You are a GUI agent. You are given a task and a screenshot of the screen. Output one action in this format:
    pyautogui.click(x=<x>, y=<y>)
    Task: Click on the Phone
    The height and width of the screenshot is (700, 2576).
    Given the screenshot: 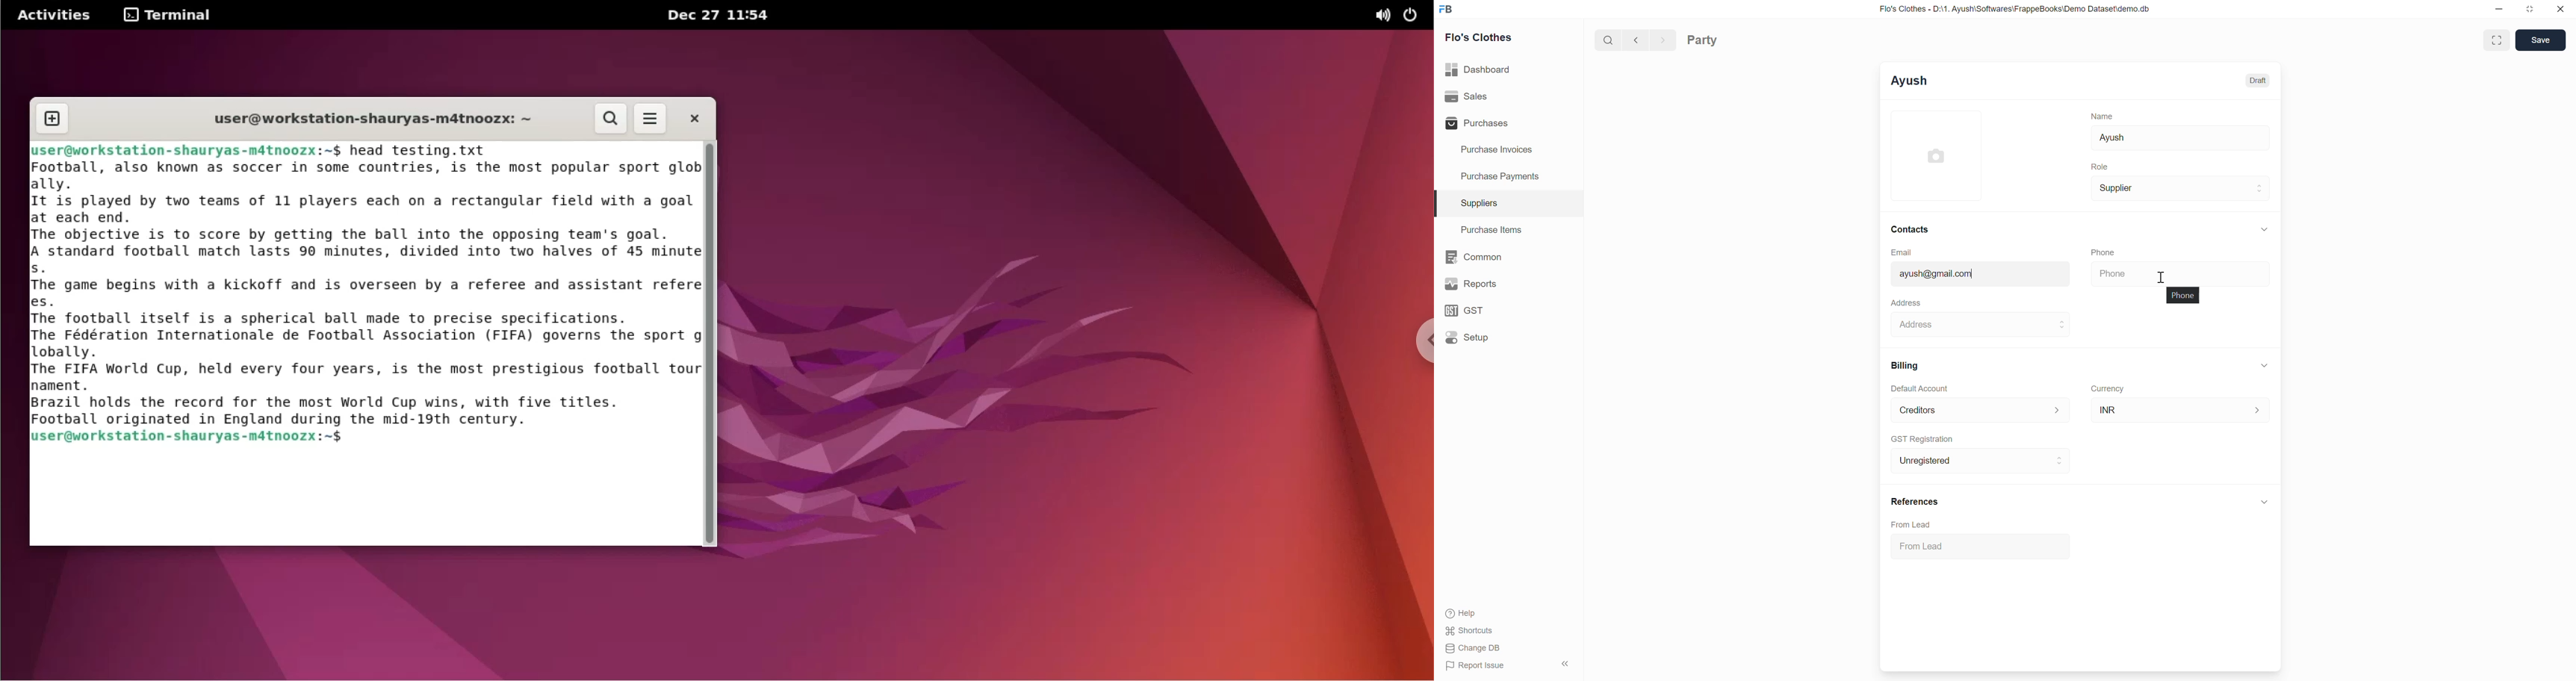 What is the action you would take?
    pyautogui.click(x=2104, y=252)
    